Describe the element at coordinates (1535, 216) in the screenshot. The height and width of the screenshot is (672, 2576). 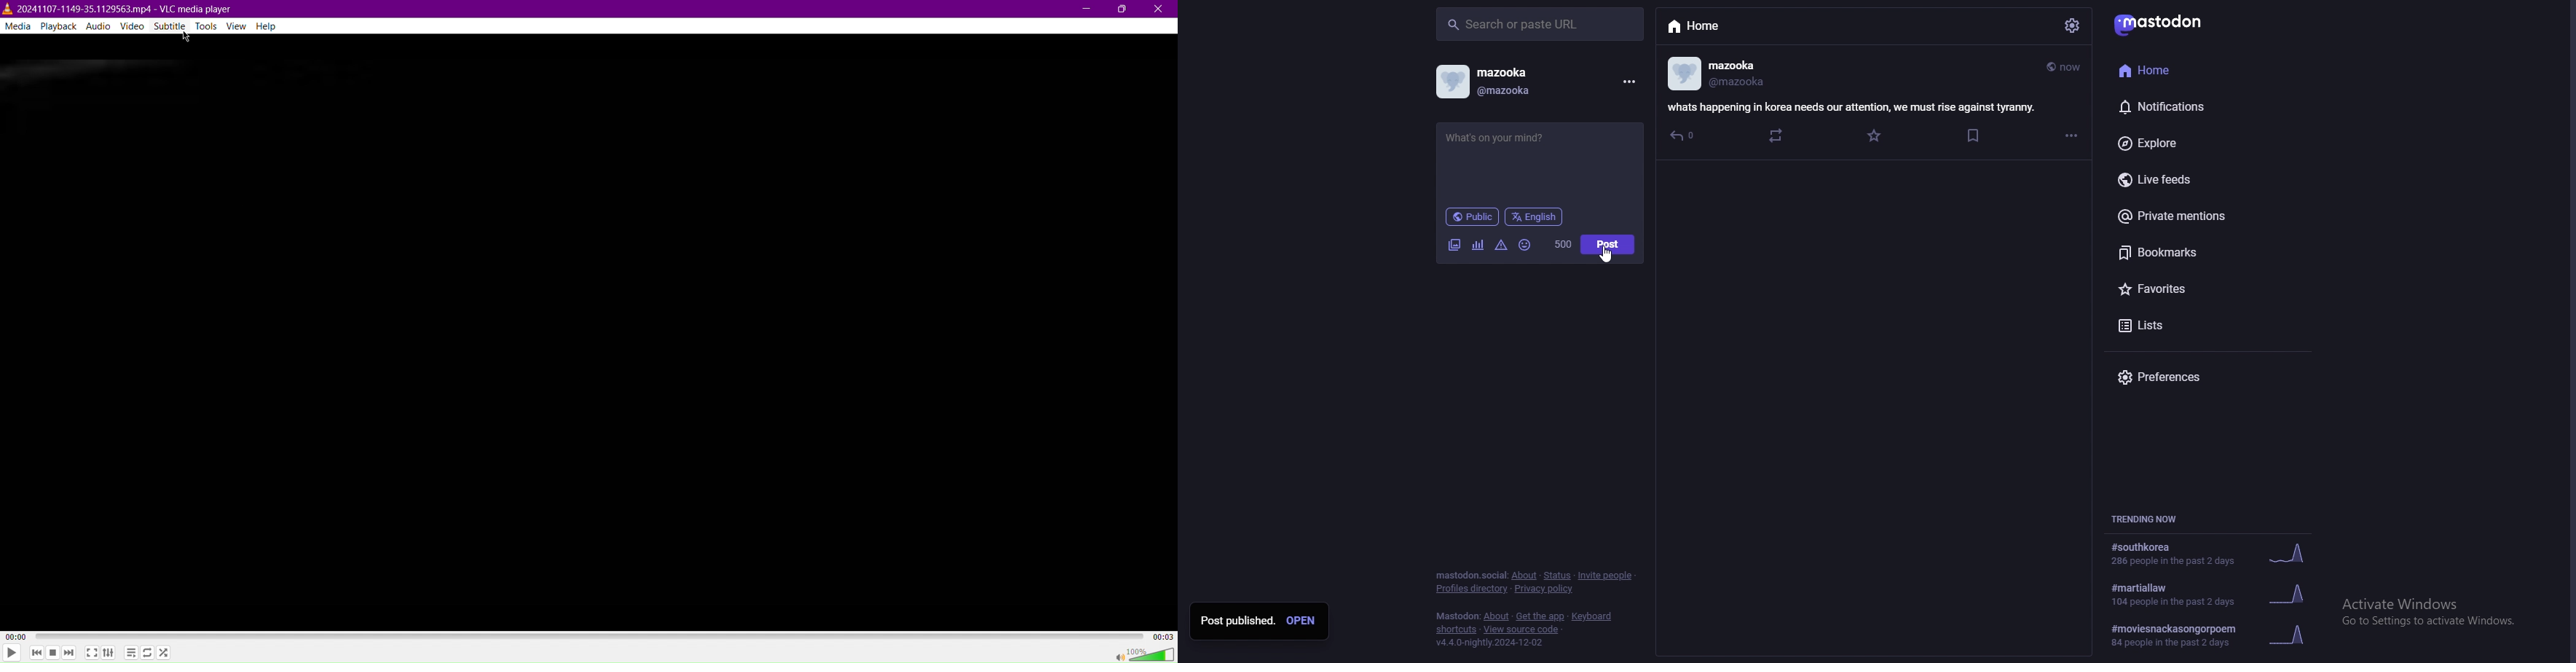
I see `language` at that location.